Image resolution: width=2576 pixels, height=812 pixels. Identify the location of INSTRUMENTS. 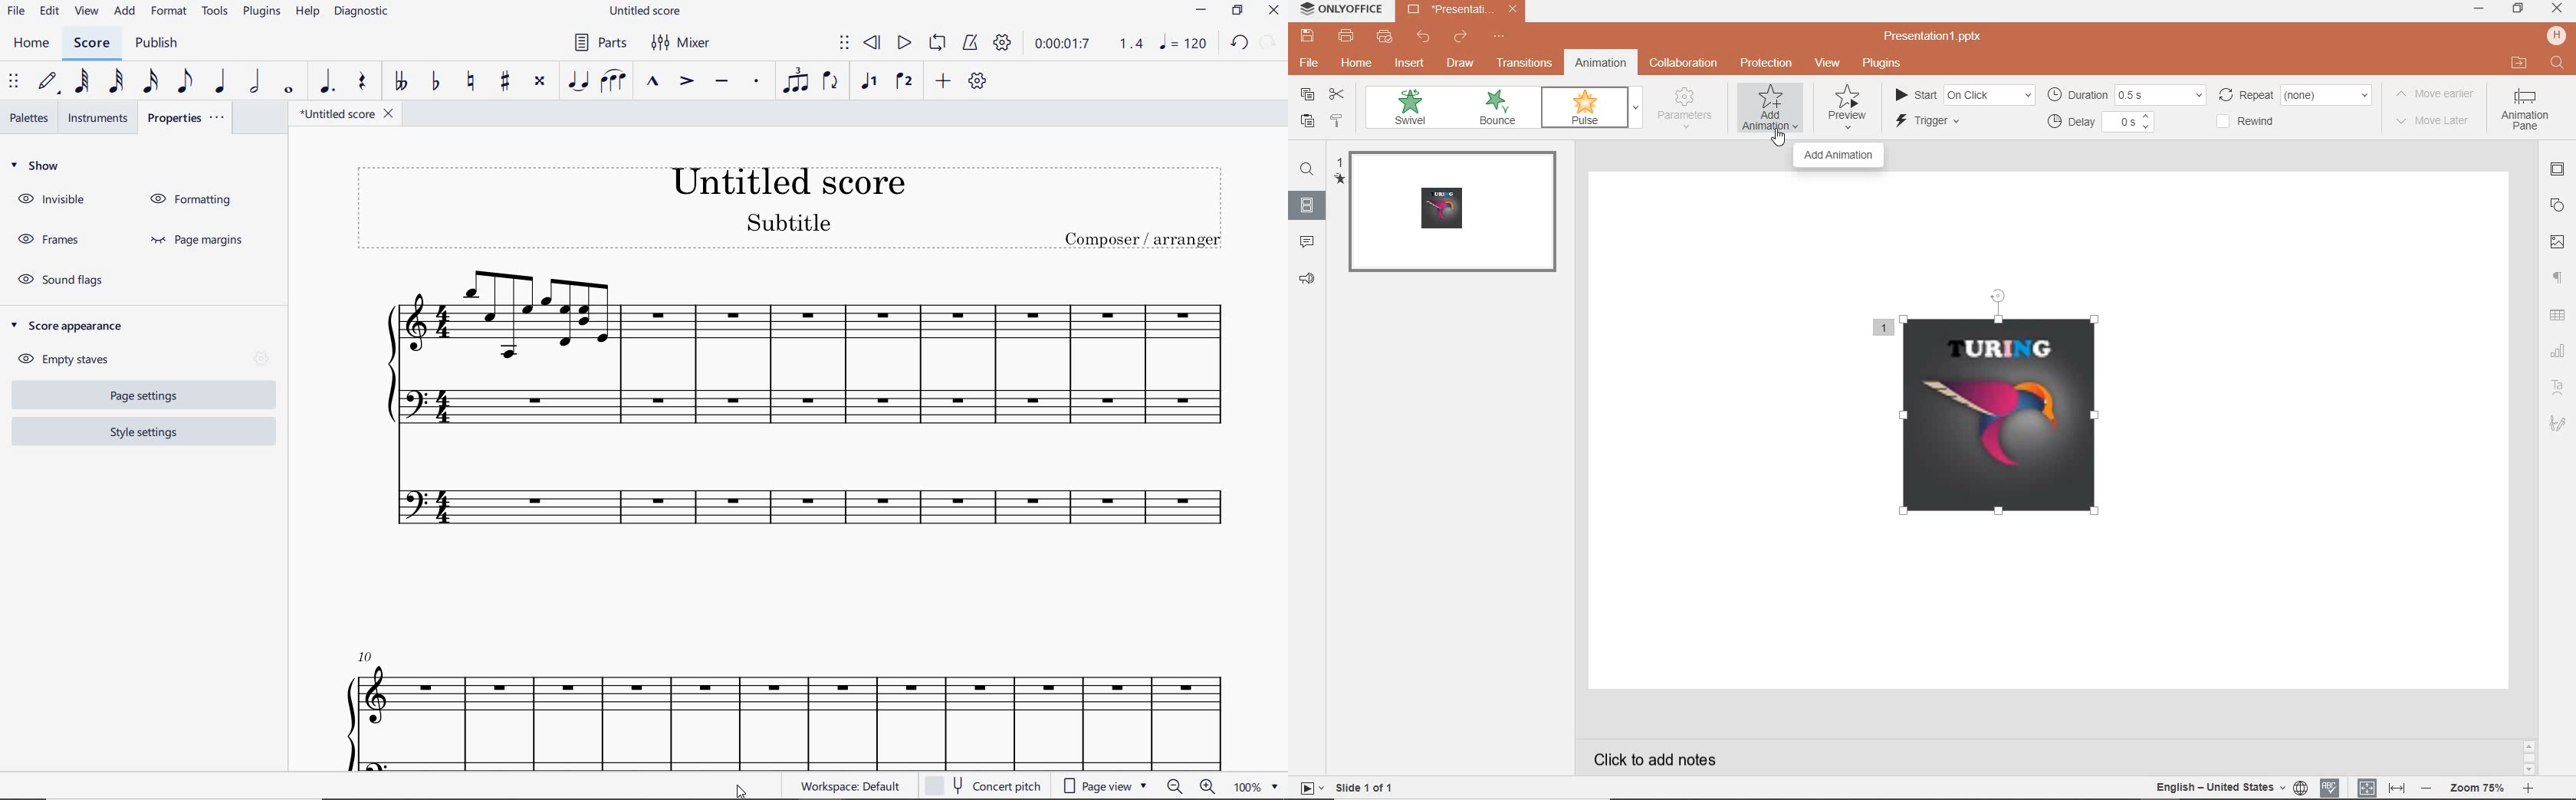
(102, 116).